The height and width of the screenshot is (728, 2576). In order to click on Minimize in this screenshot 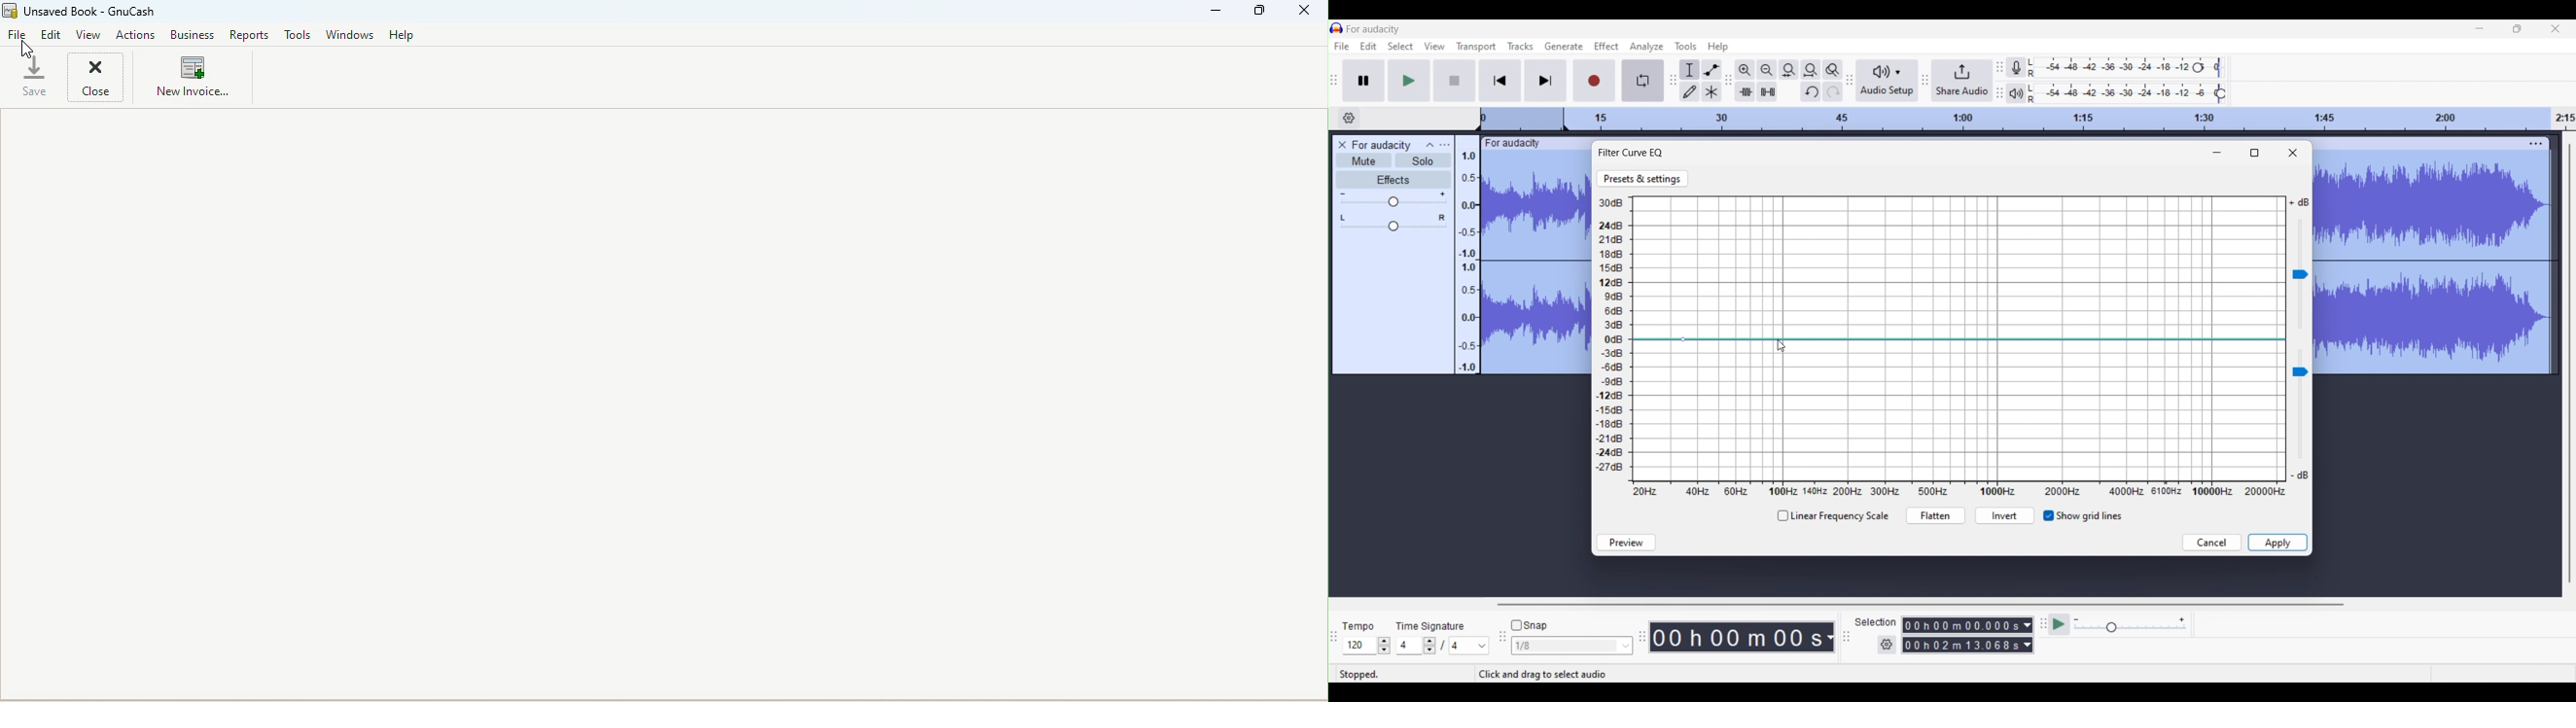, I will do `click(2479, 28)`.